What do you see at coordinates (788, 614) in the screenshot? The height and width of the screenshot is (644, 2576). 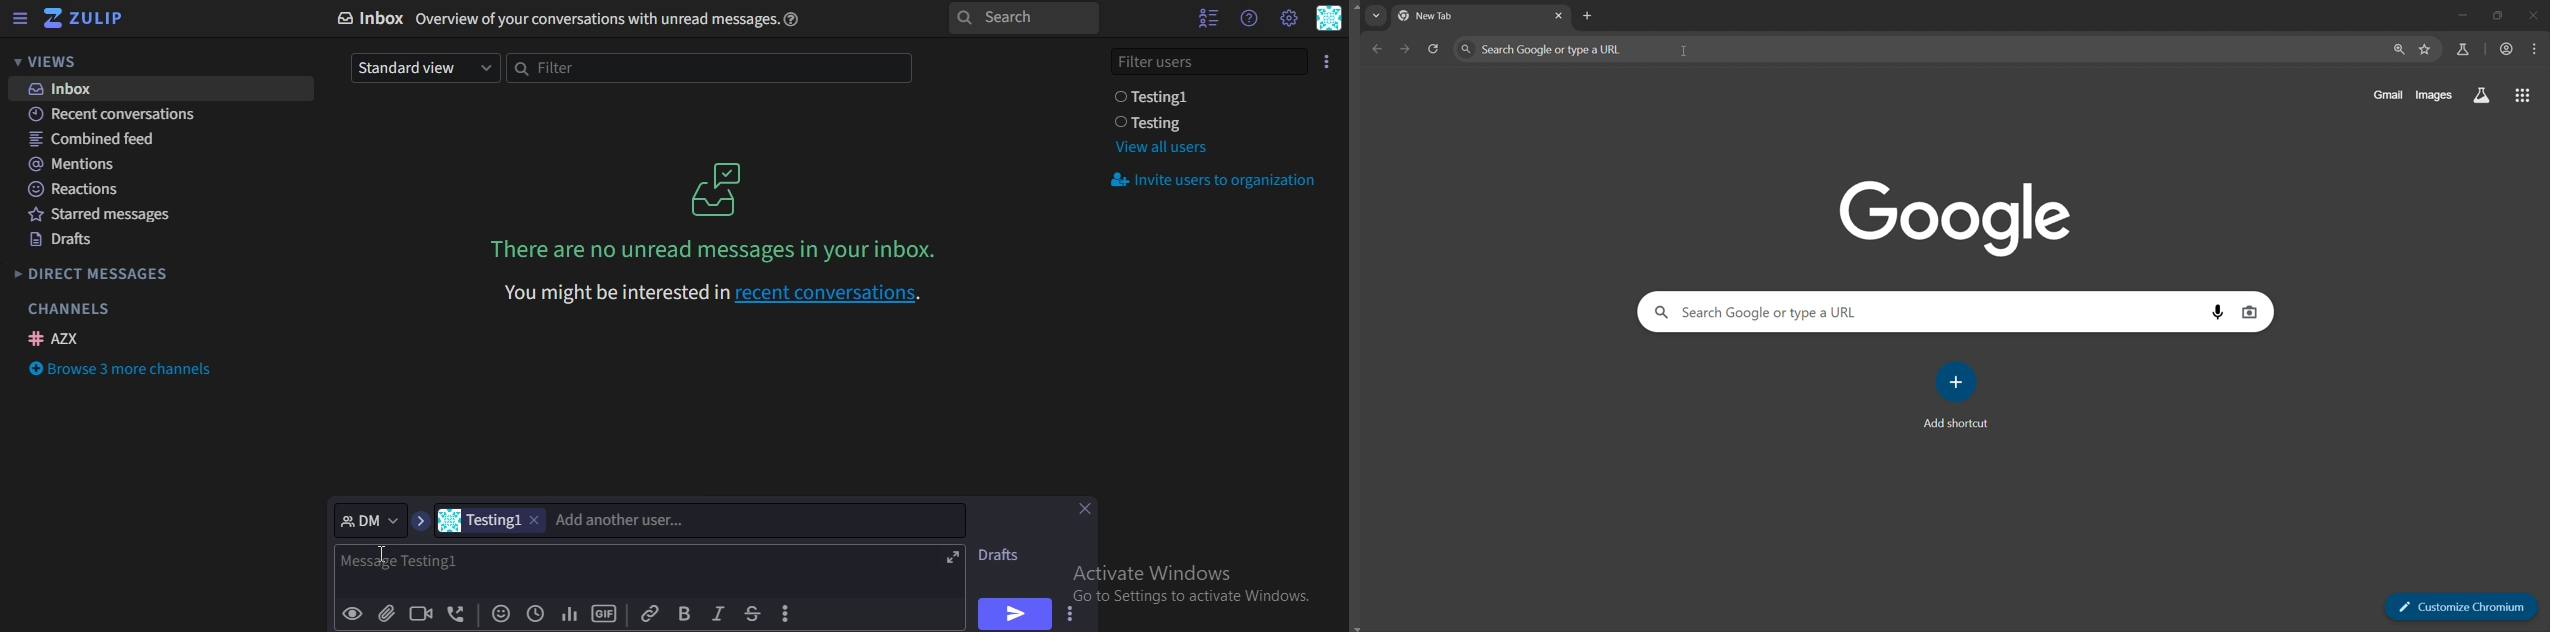 I see `compose actions` at bounding box center [788, 614].